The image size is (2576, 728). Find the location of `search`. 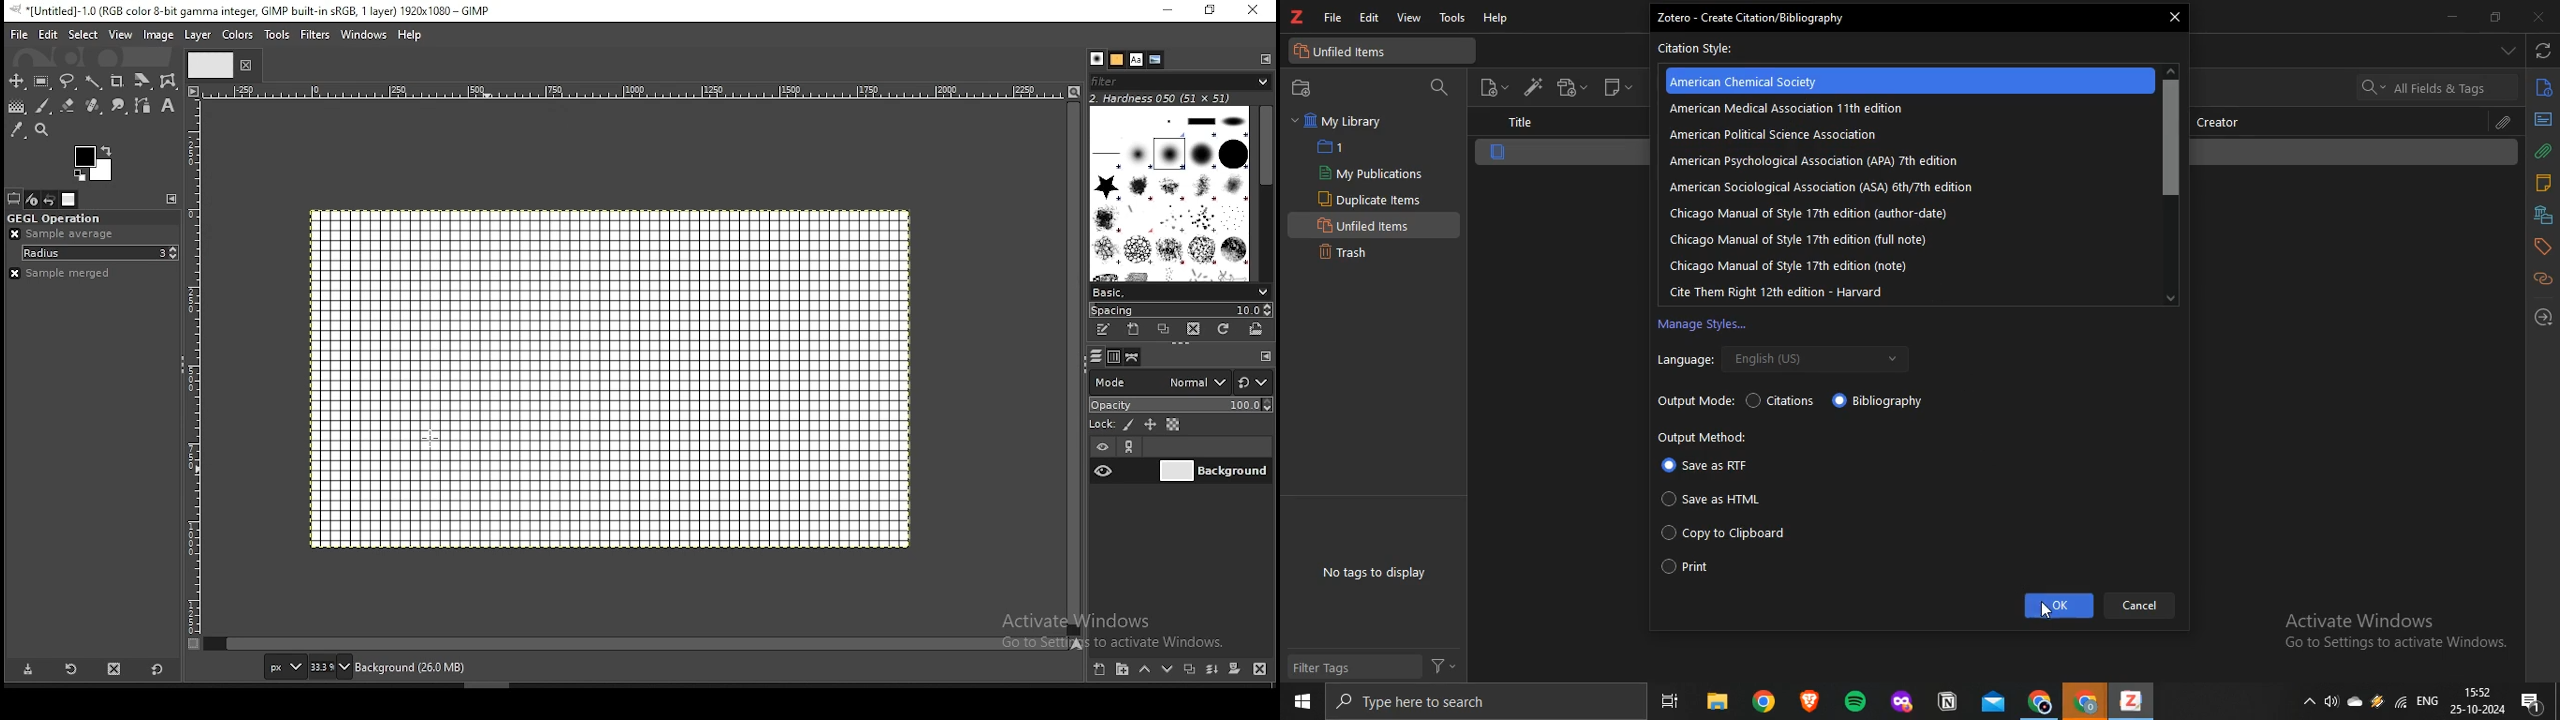

search is located at coordinates (1477, 701).